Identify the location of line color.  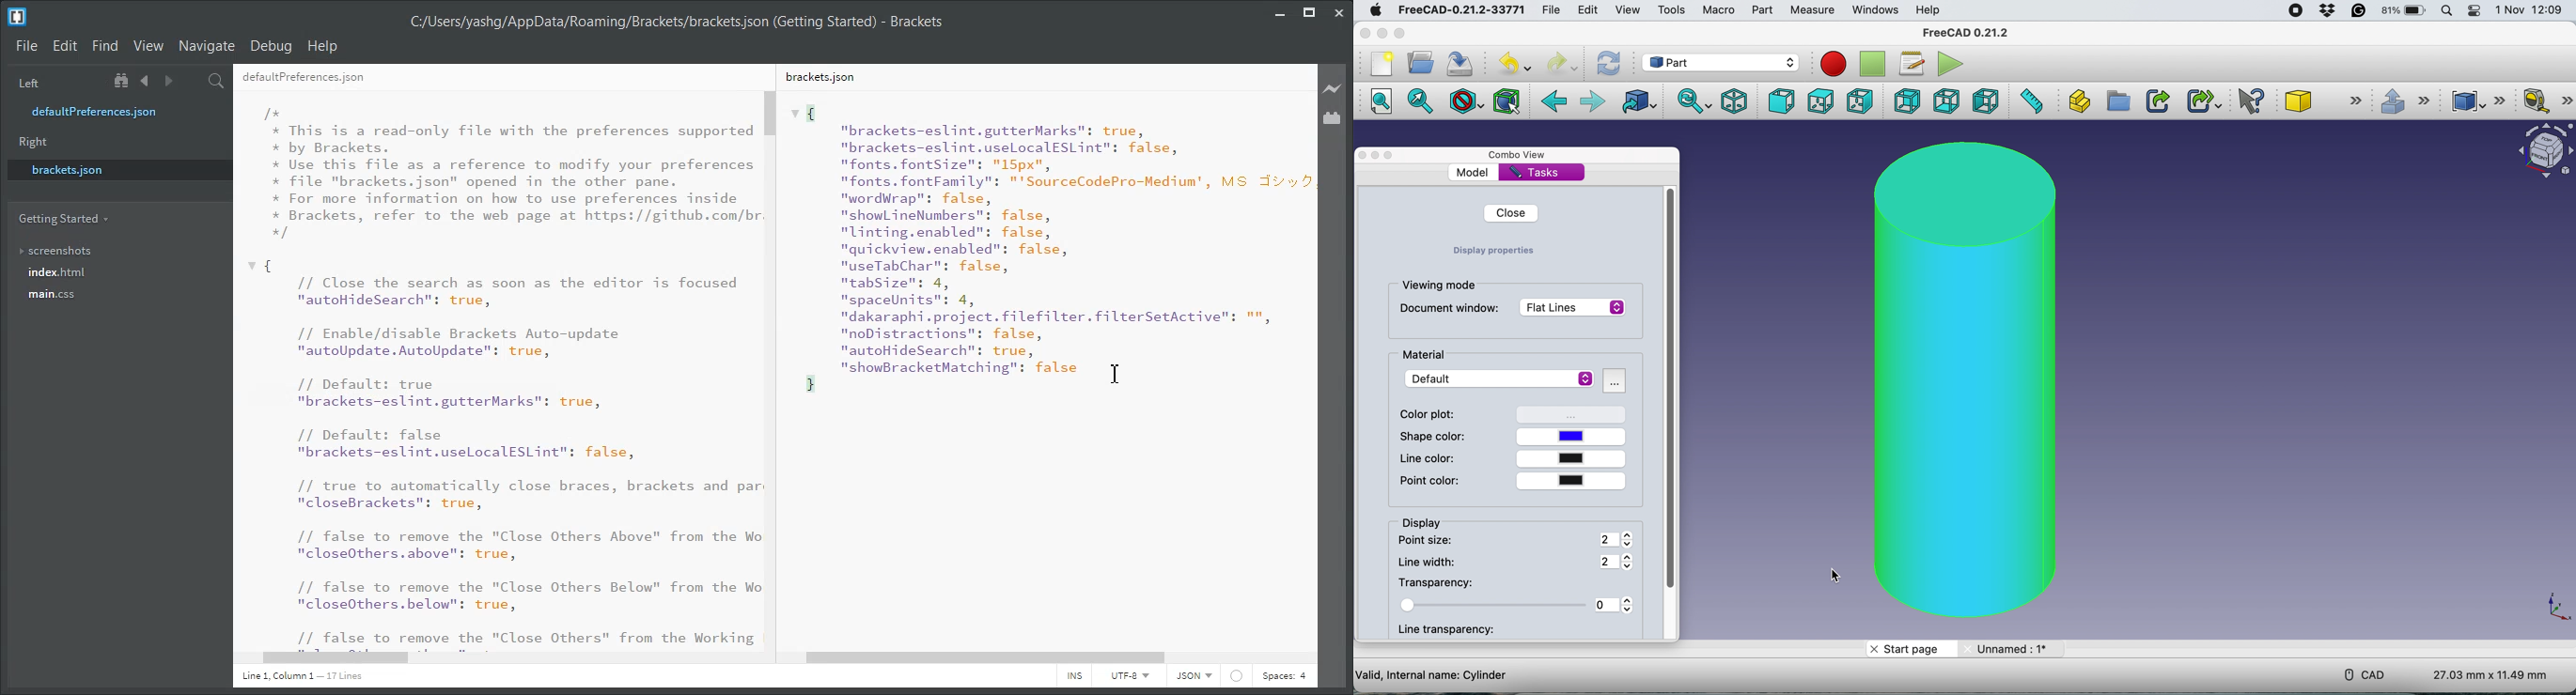
(1509, 457).